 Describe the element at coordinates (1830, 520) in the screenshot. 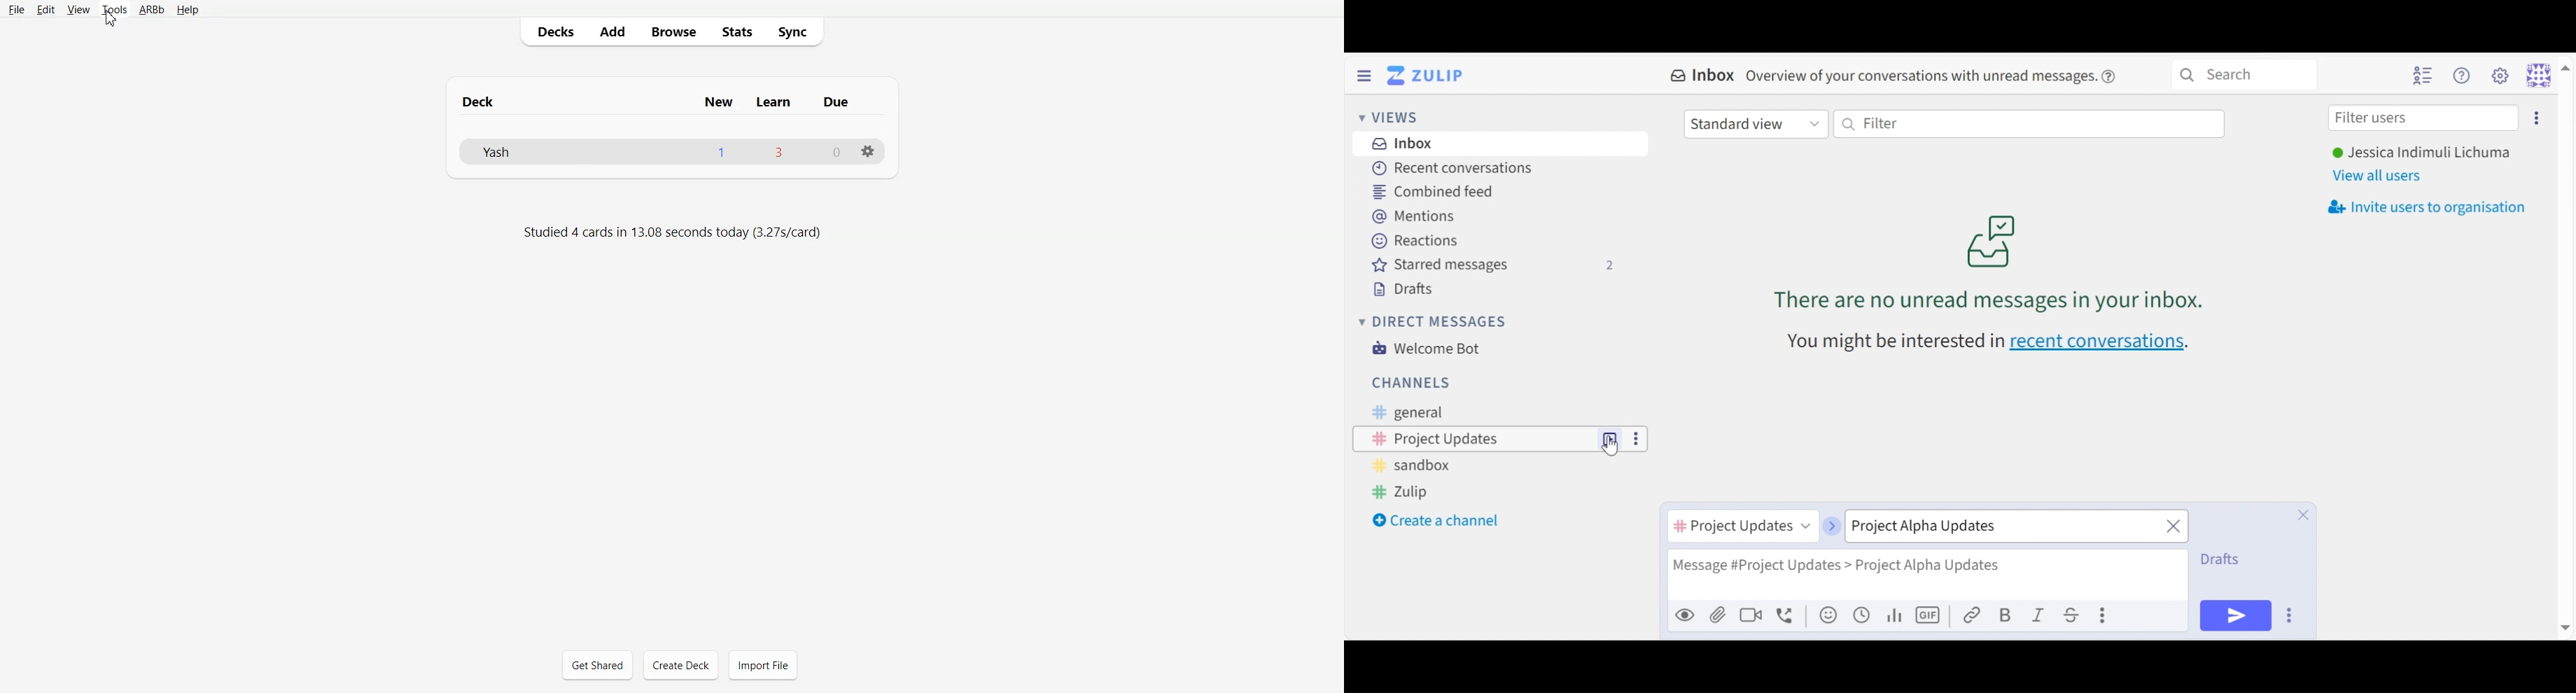

I see `next` at that location.